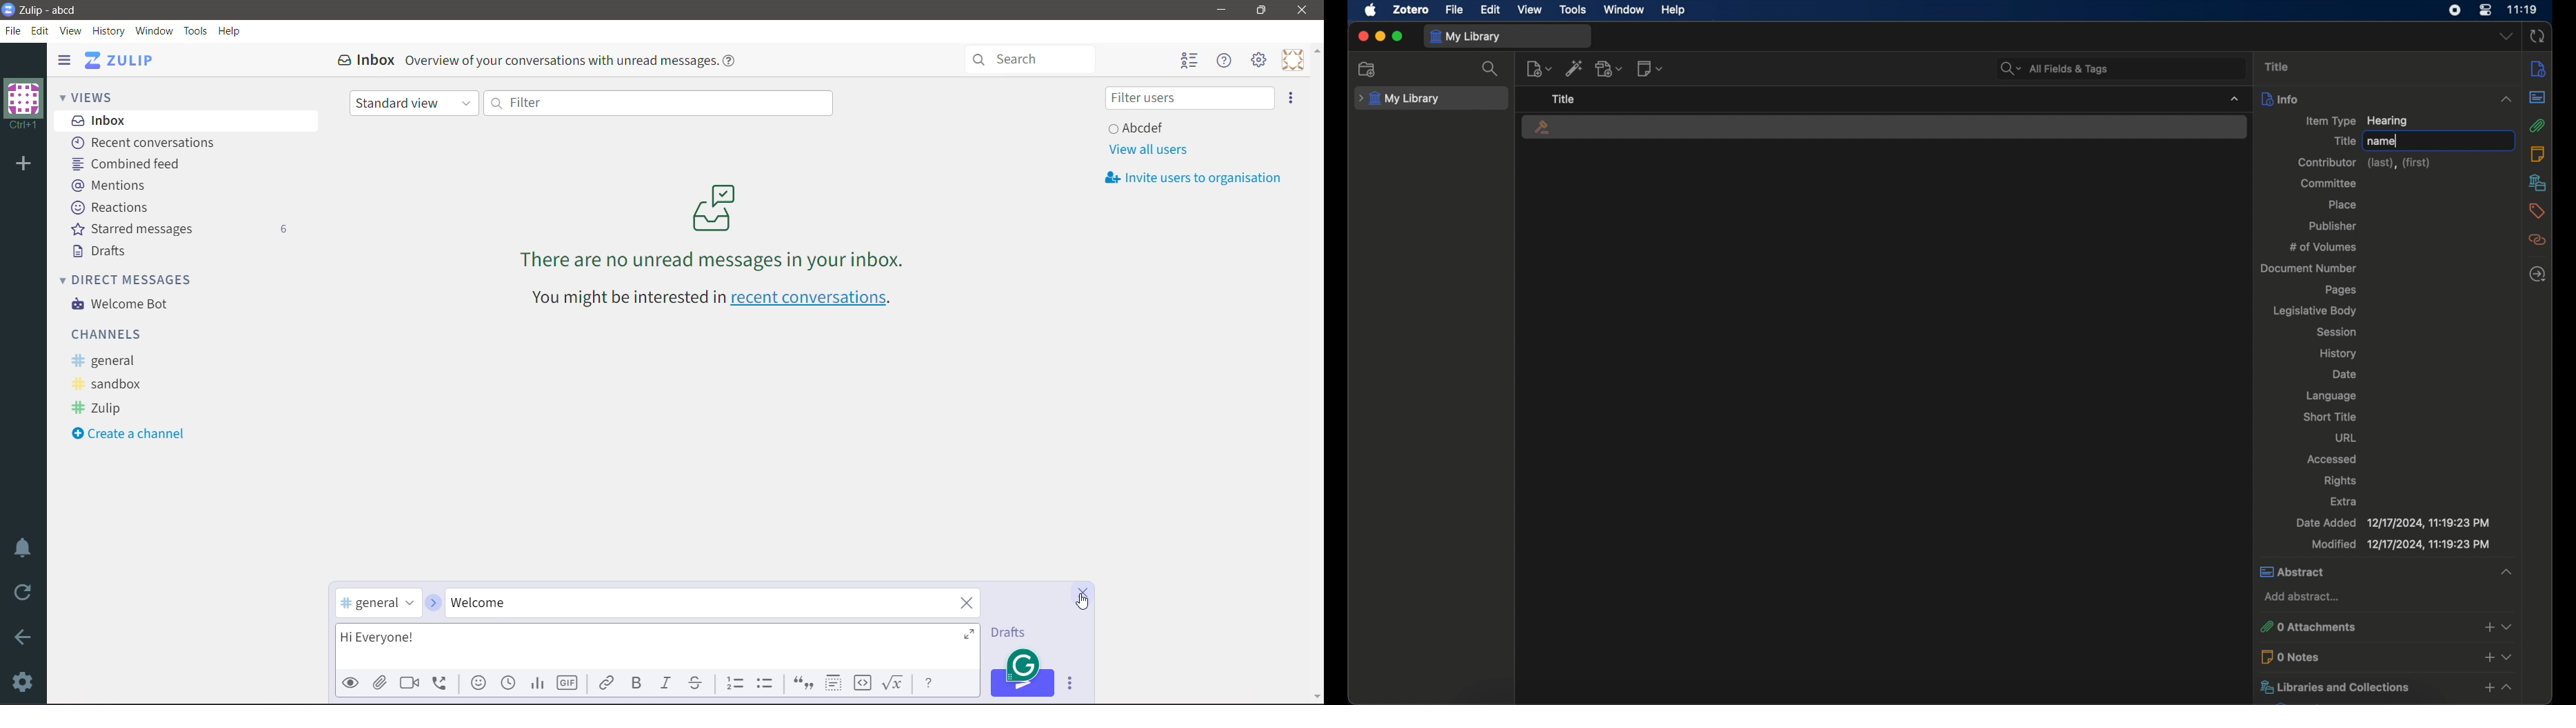 This screenshot has width=2576, height=728. What do you see at coordinates (1625, 10) in the screenshot?
I see `window` at bounding box center [1625, 10].